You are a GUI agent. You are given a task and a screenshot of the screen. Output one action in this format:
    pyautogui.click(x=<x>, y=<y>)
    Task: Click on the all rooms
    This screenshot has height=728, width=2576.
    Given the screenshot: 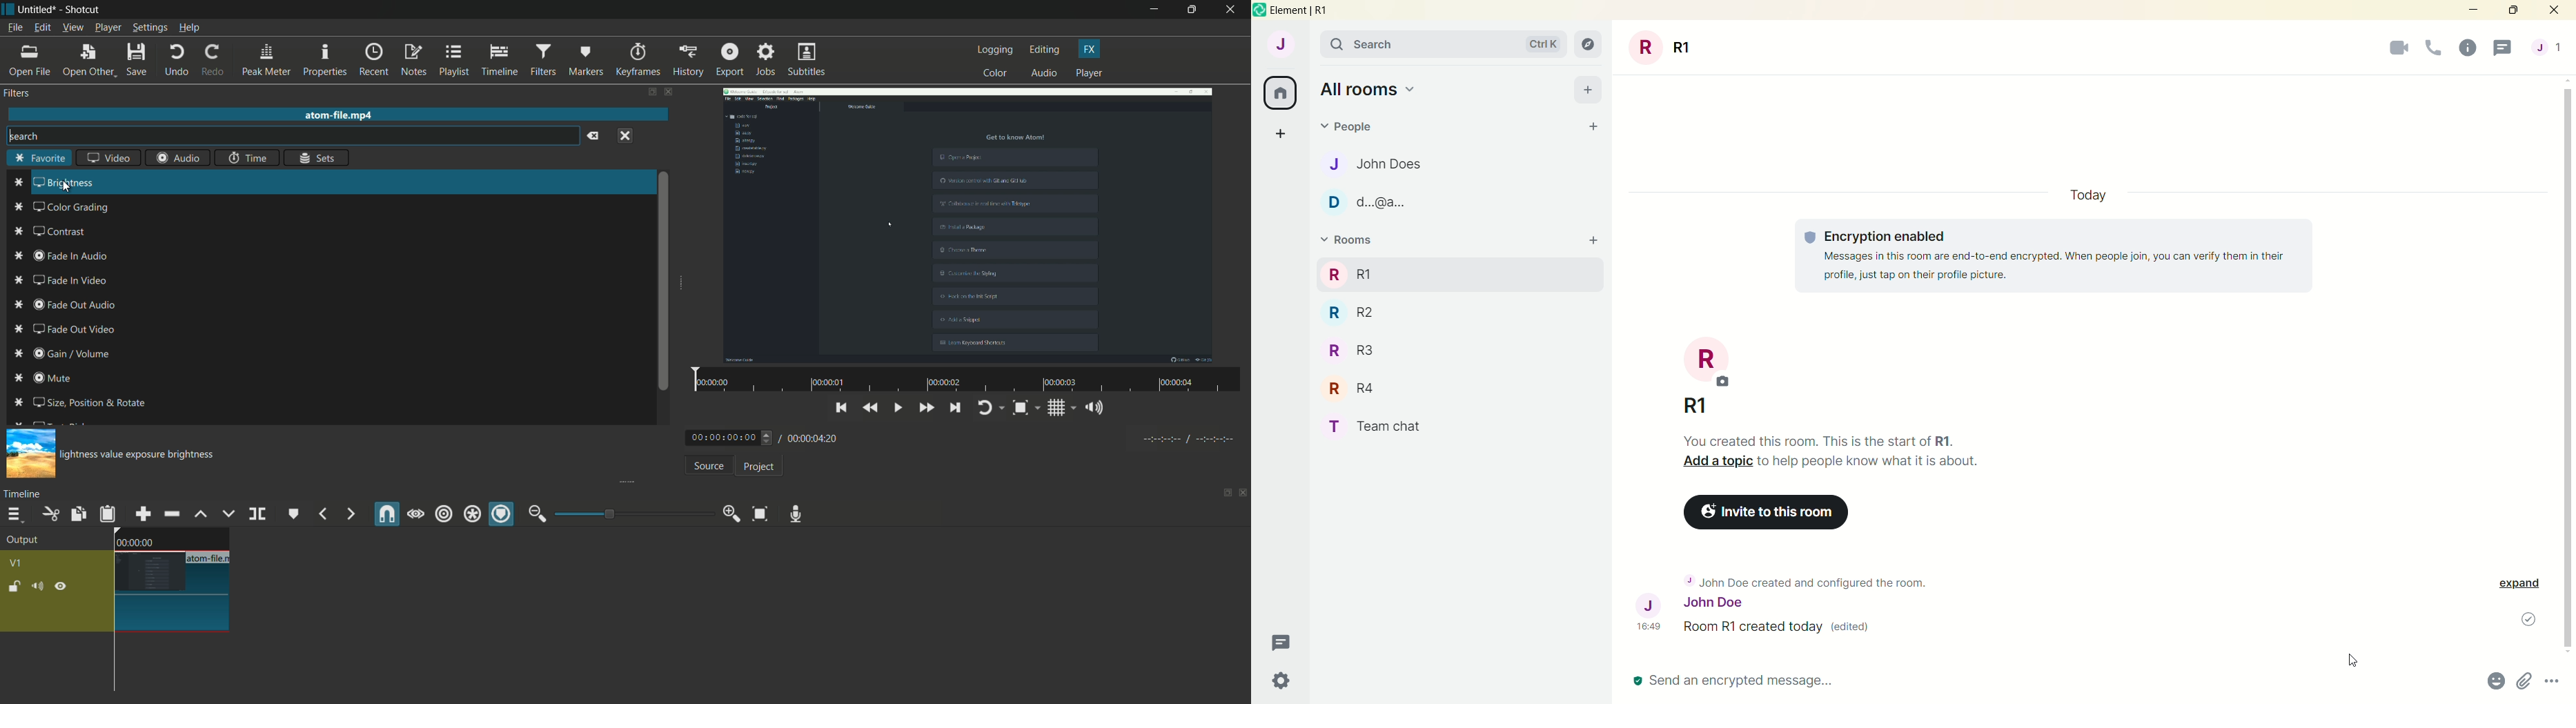 What is the action you would take?
    pyautogui.click(x=1377, y=90)
    